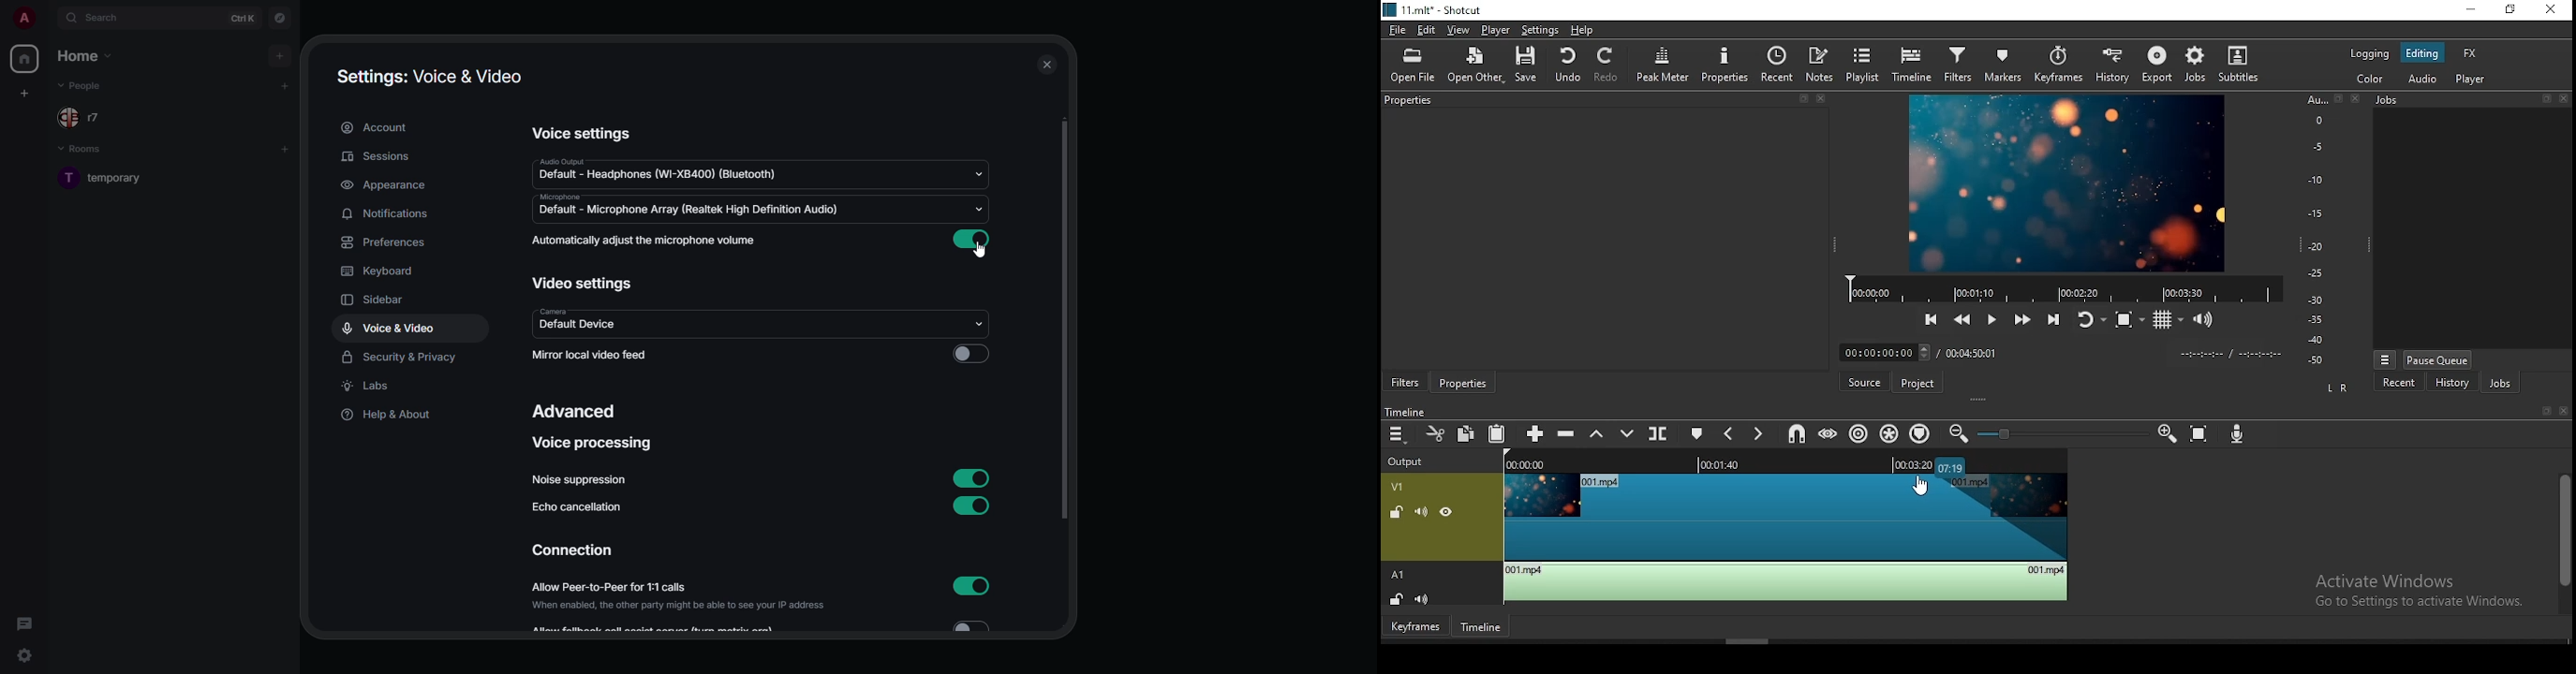  What do you see at coordinates (1567, 433) in the screenshot?
I see `ripple delete` at bounding box center [1567, 433].